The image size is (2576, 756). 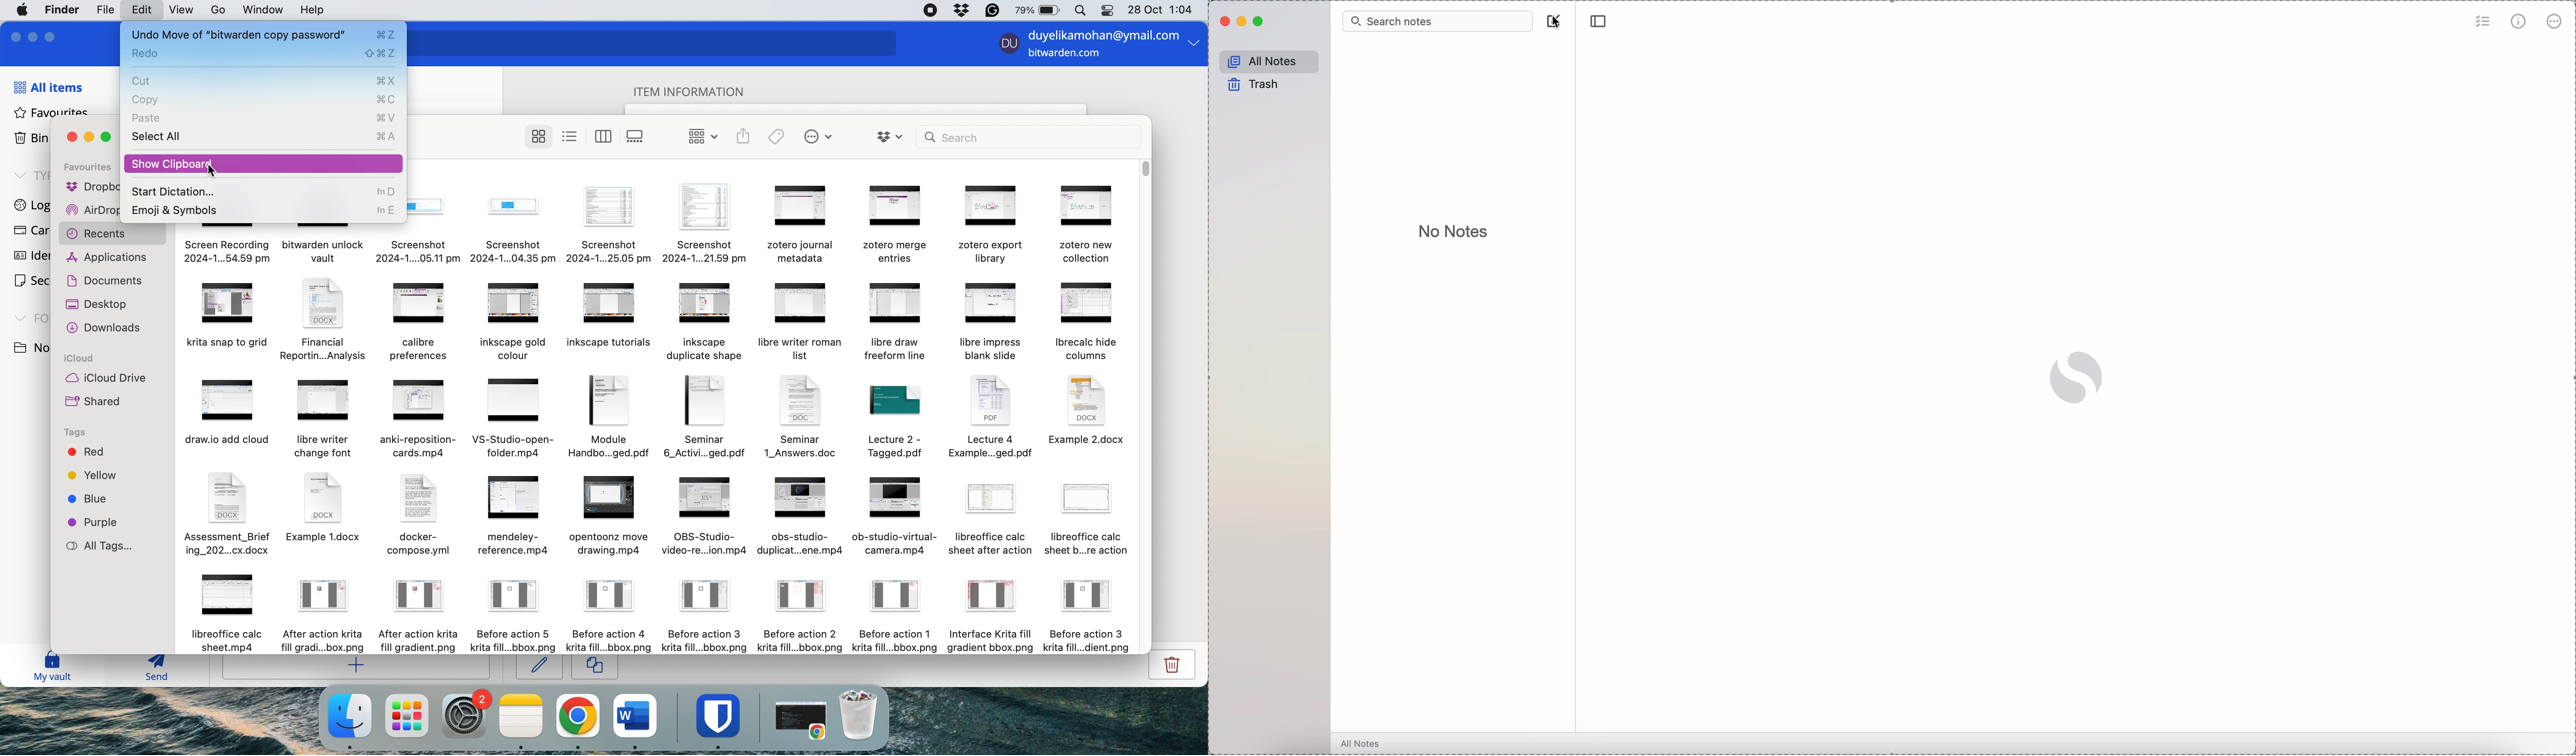 What do you see at coordinates (86, 453) in the screenshot?
I see `red tag` at bounding box center [86, 453].